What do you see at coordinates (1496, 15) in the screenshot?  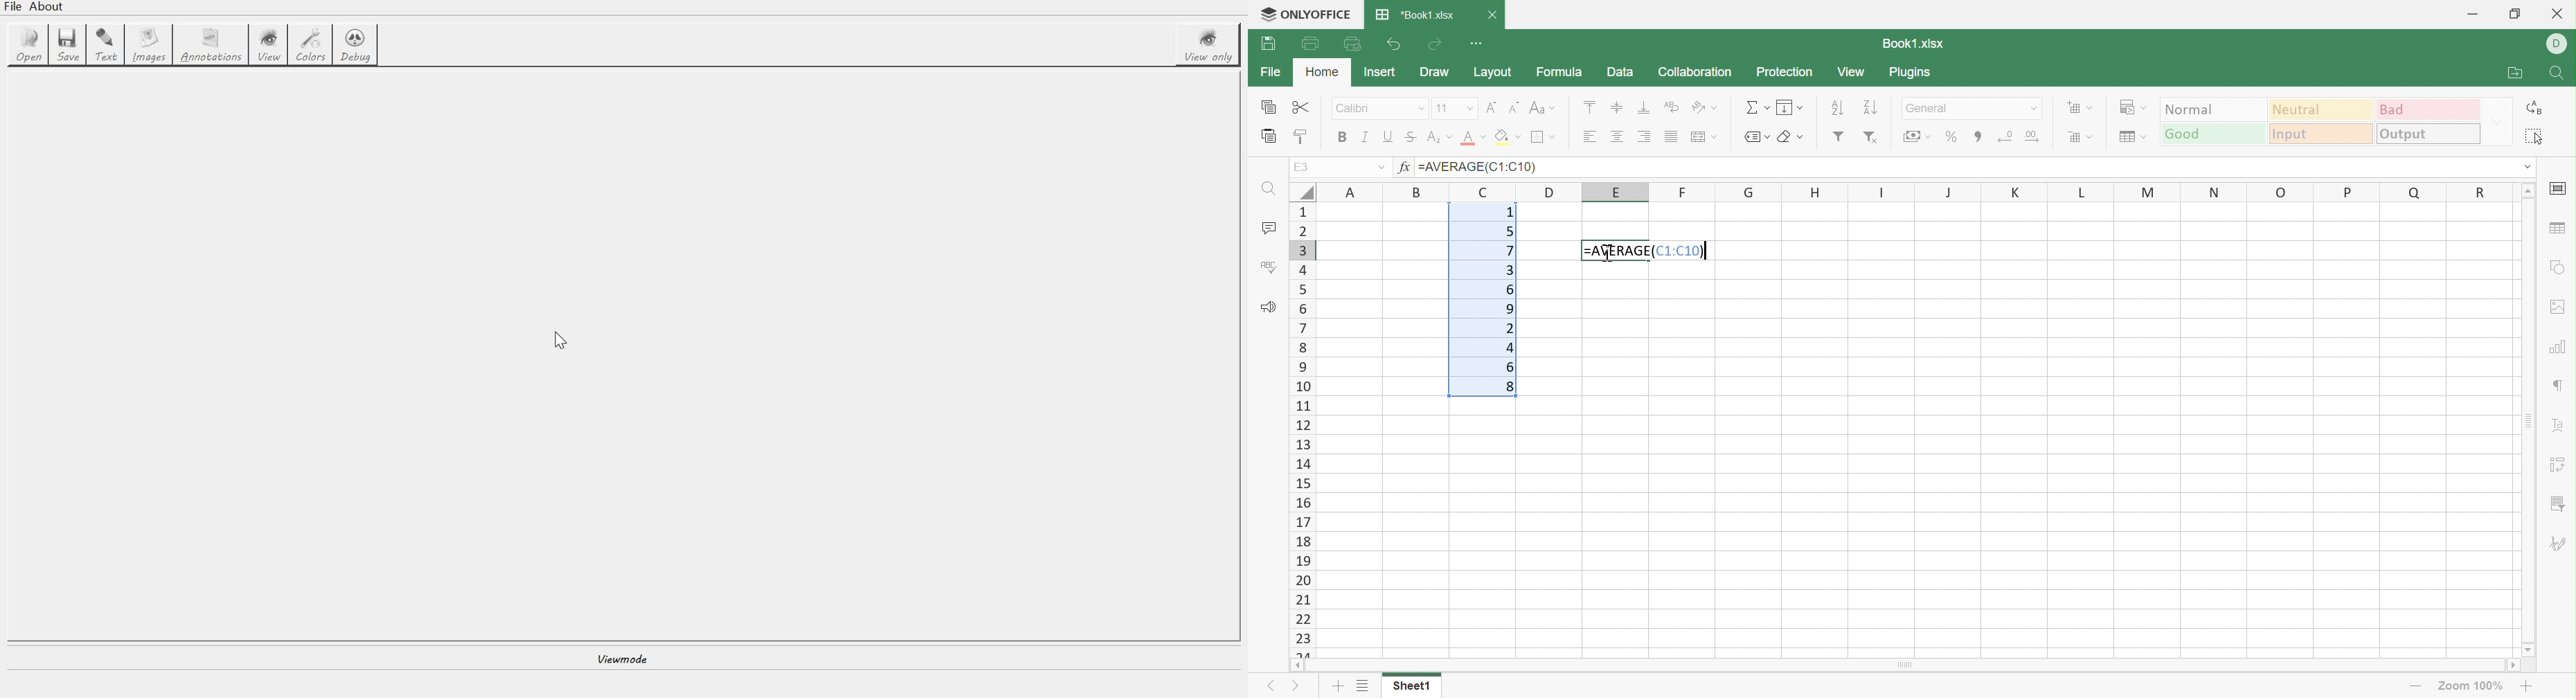 I see `Close` at bounding box center [1496, 15].